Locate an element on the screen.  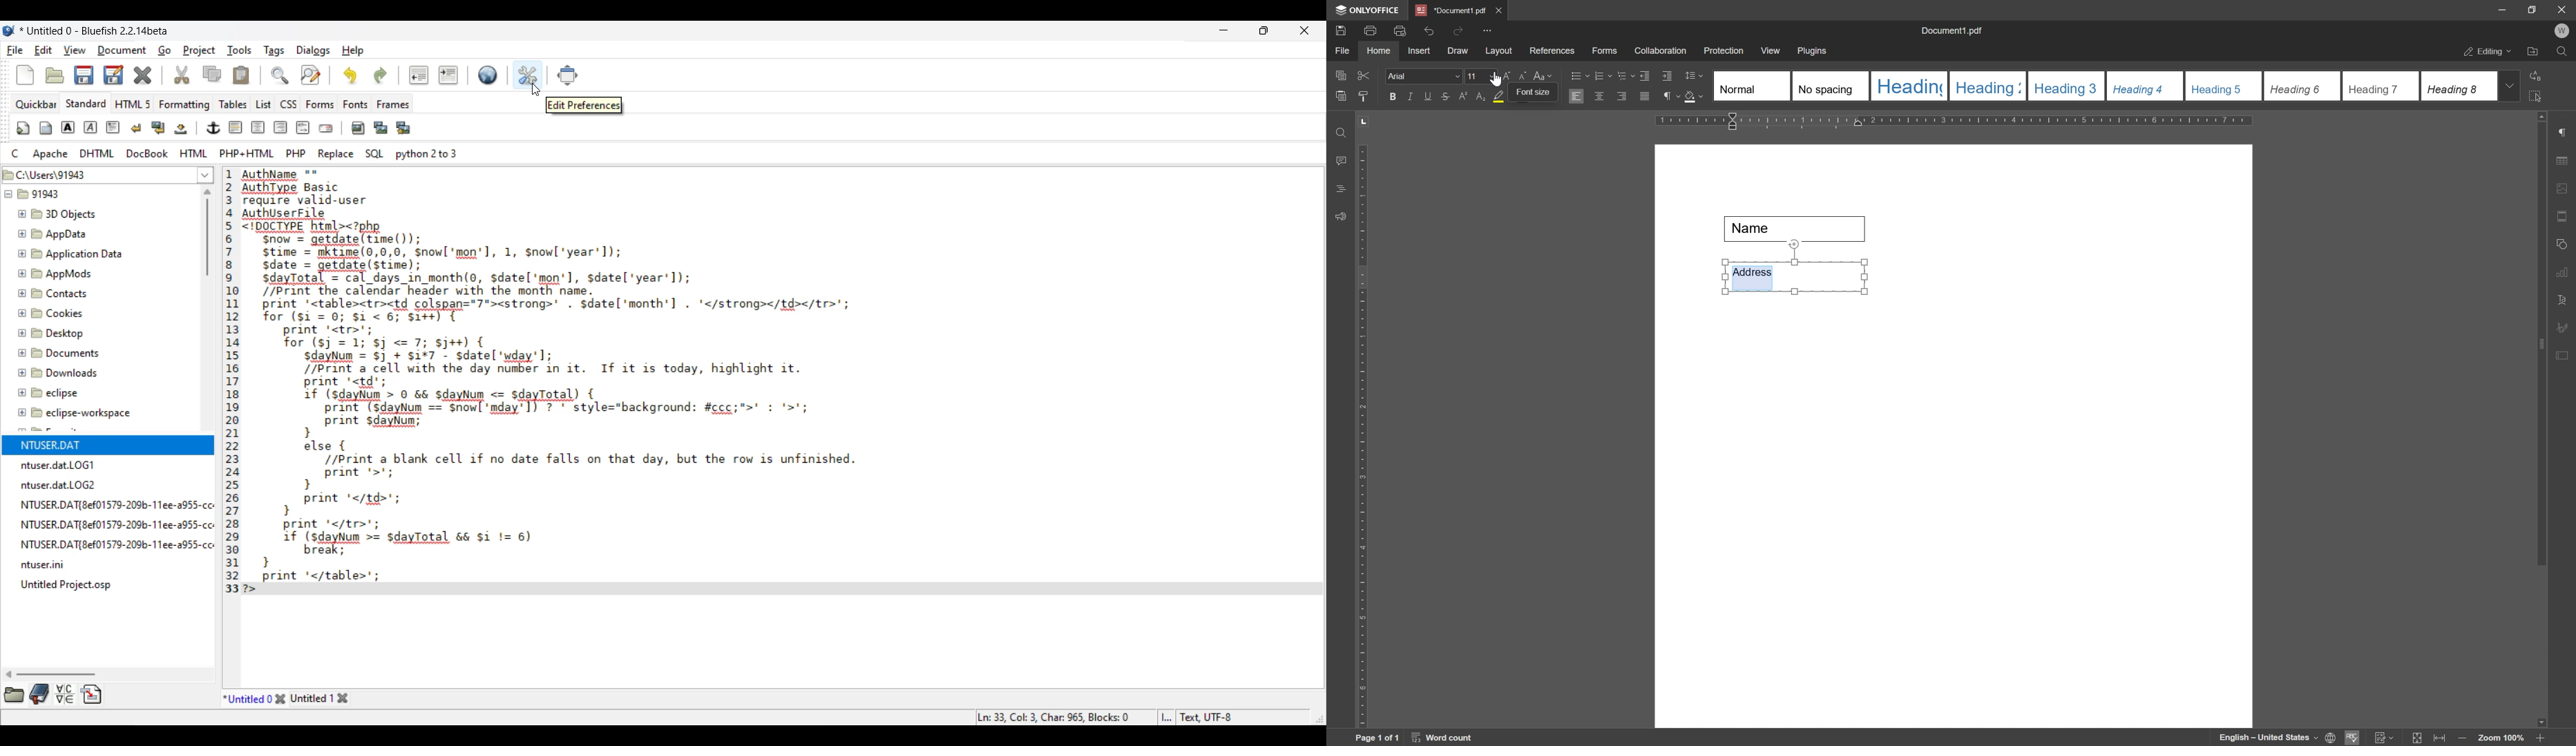
increment font size is located at coordinates (1503, 78).